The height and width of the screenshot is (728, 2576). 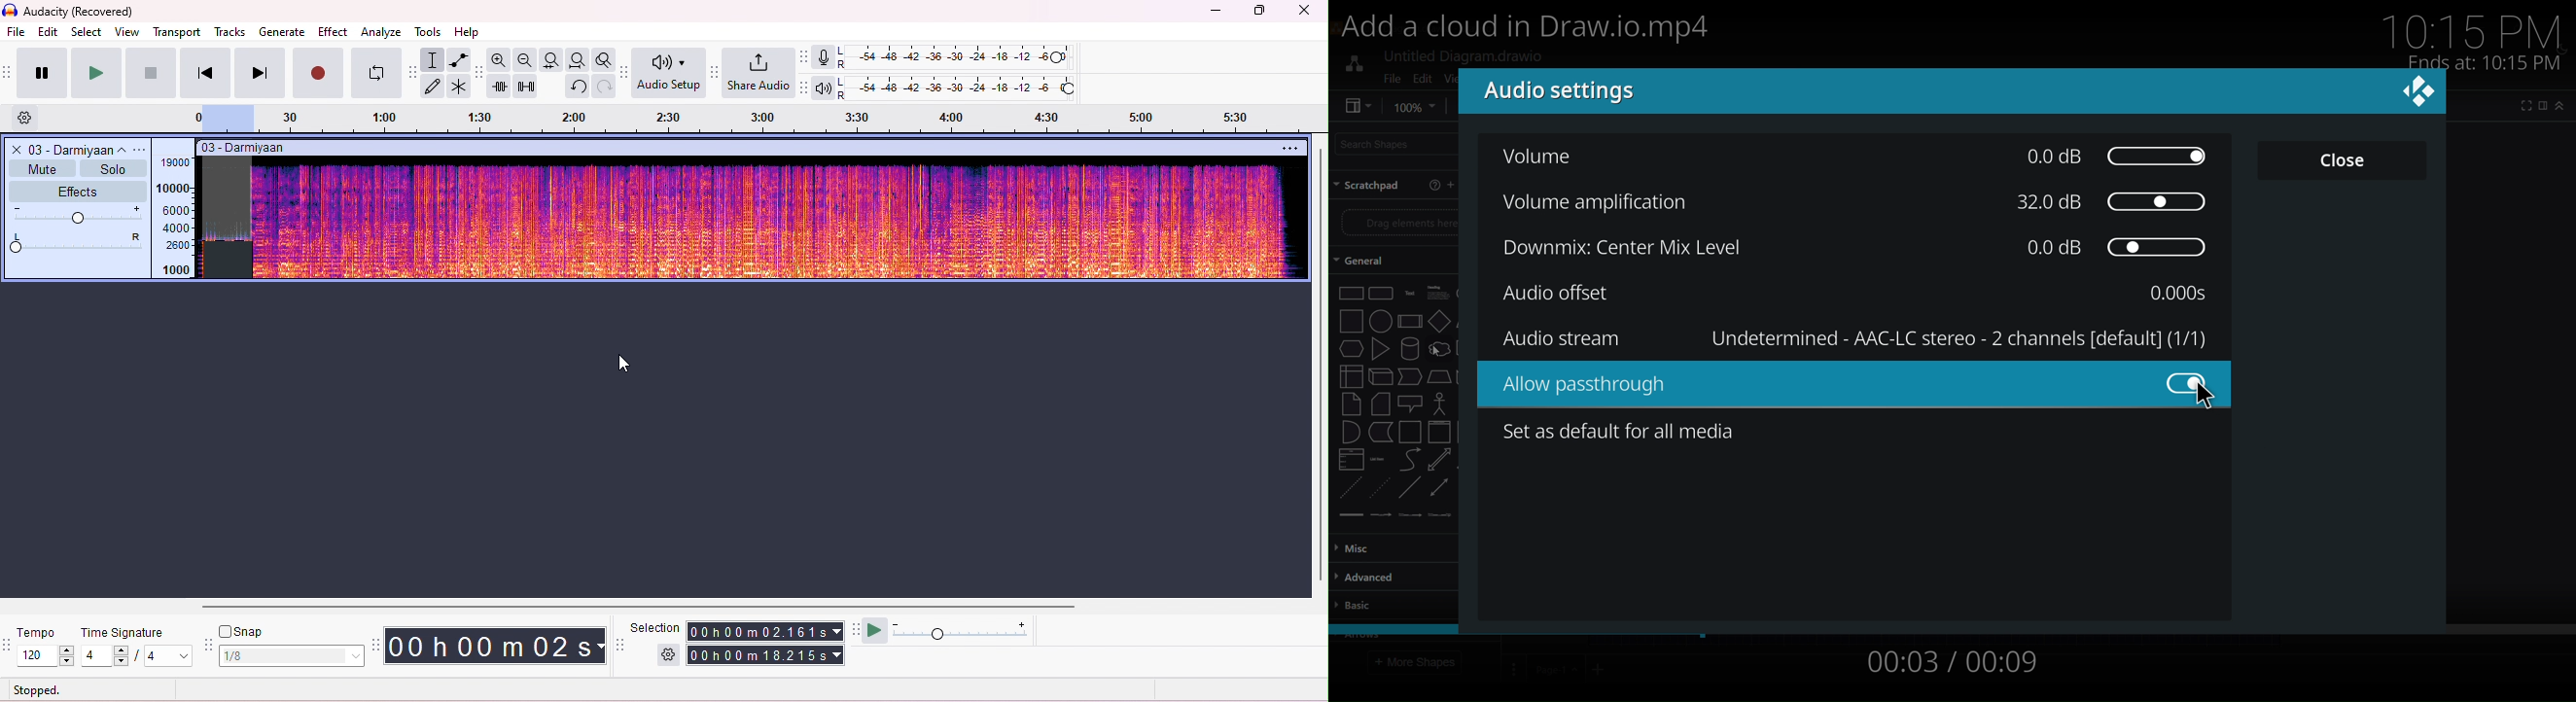 What do you see at coordinates (88, 33) in the screenshot?
I see `select` at bounding box center [88, 33].